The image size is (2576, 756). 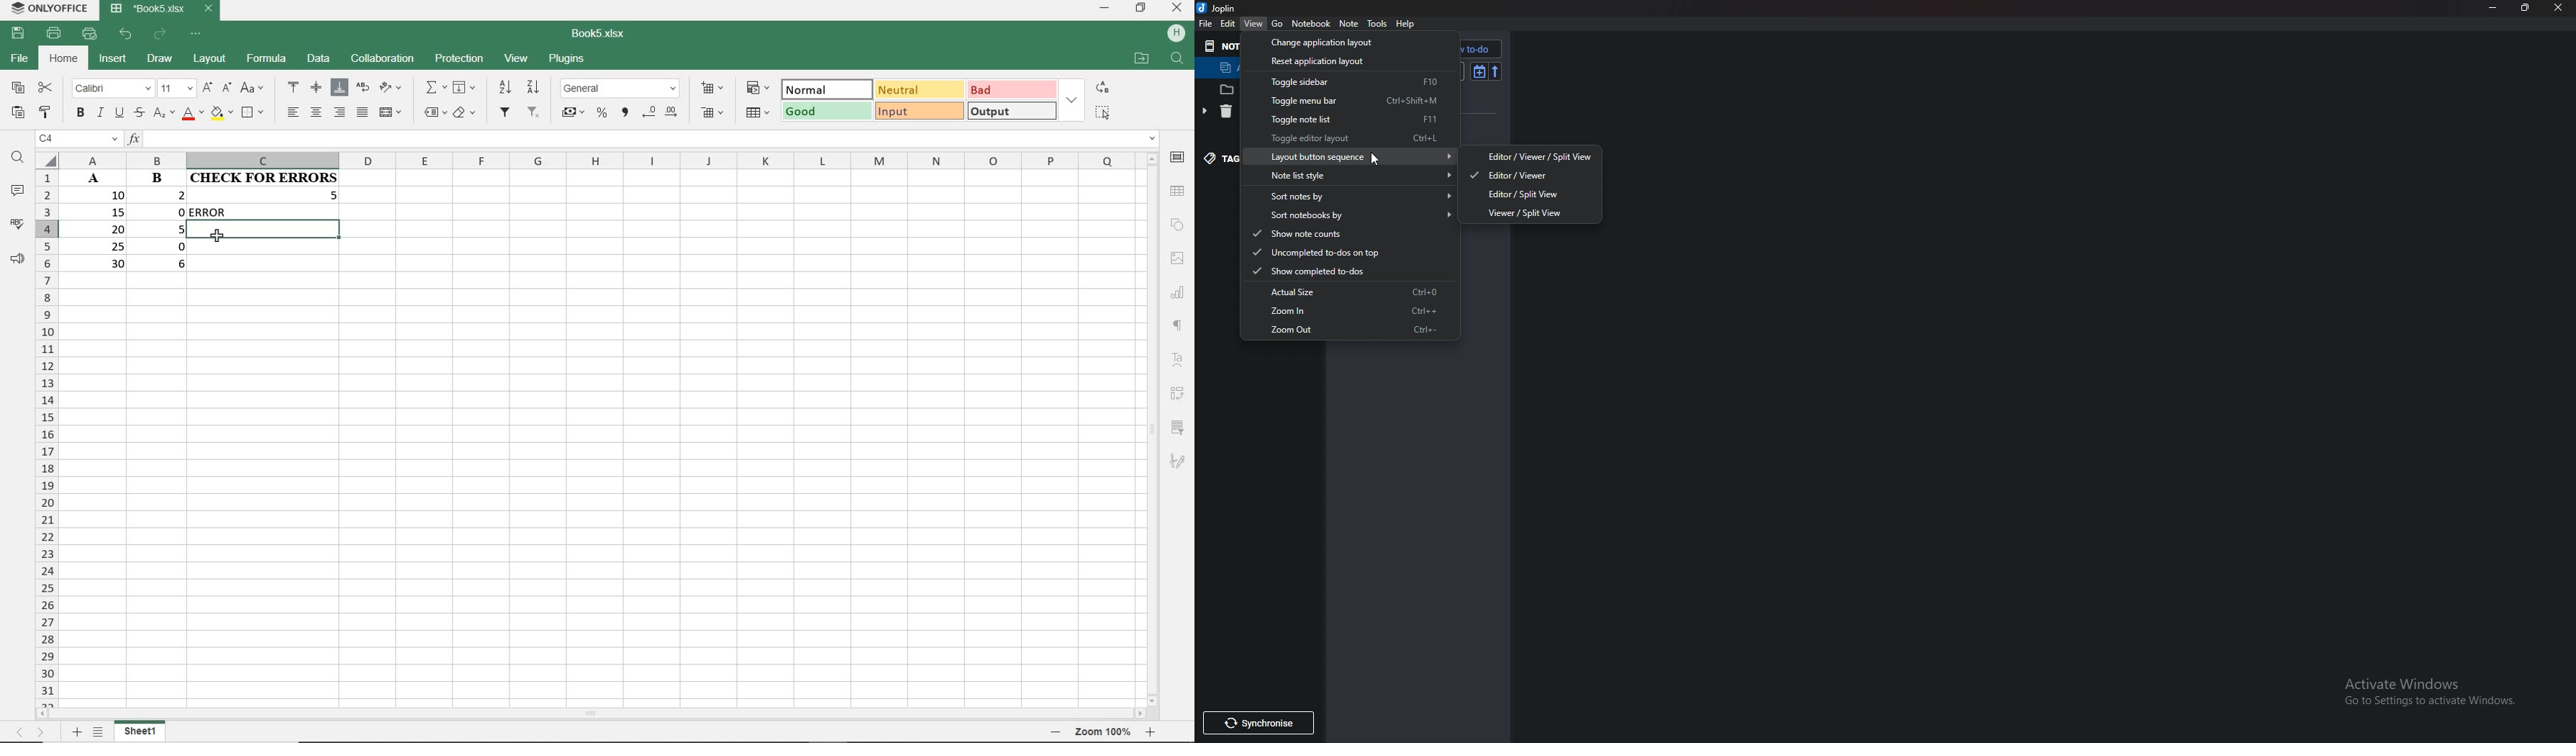 What do you see at coordinates (1347, 100) in the screenshot?
I see `toggle menu bar` at bounding box center [1347, 100].